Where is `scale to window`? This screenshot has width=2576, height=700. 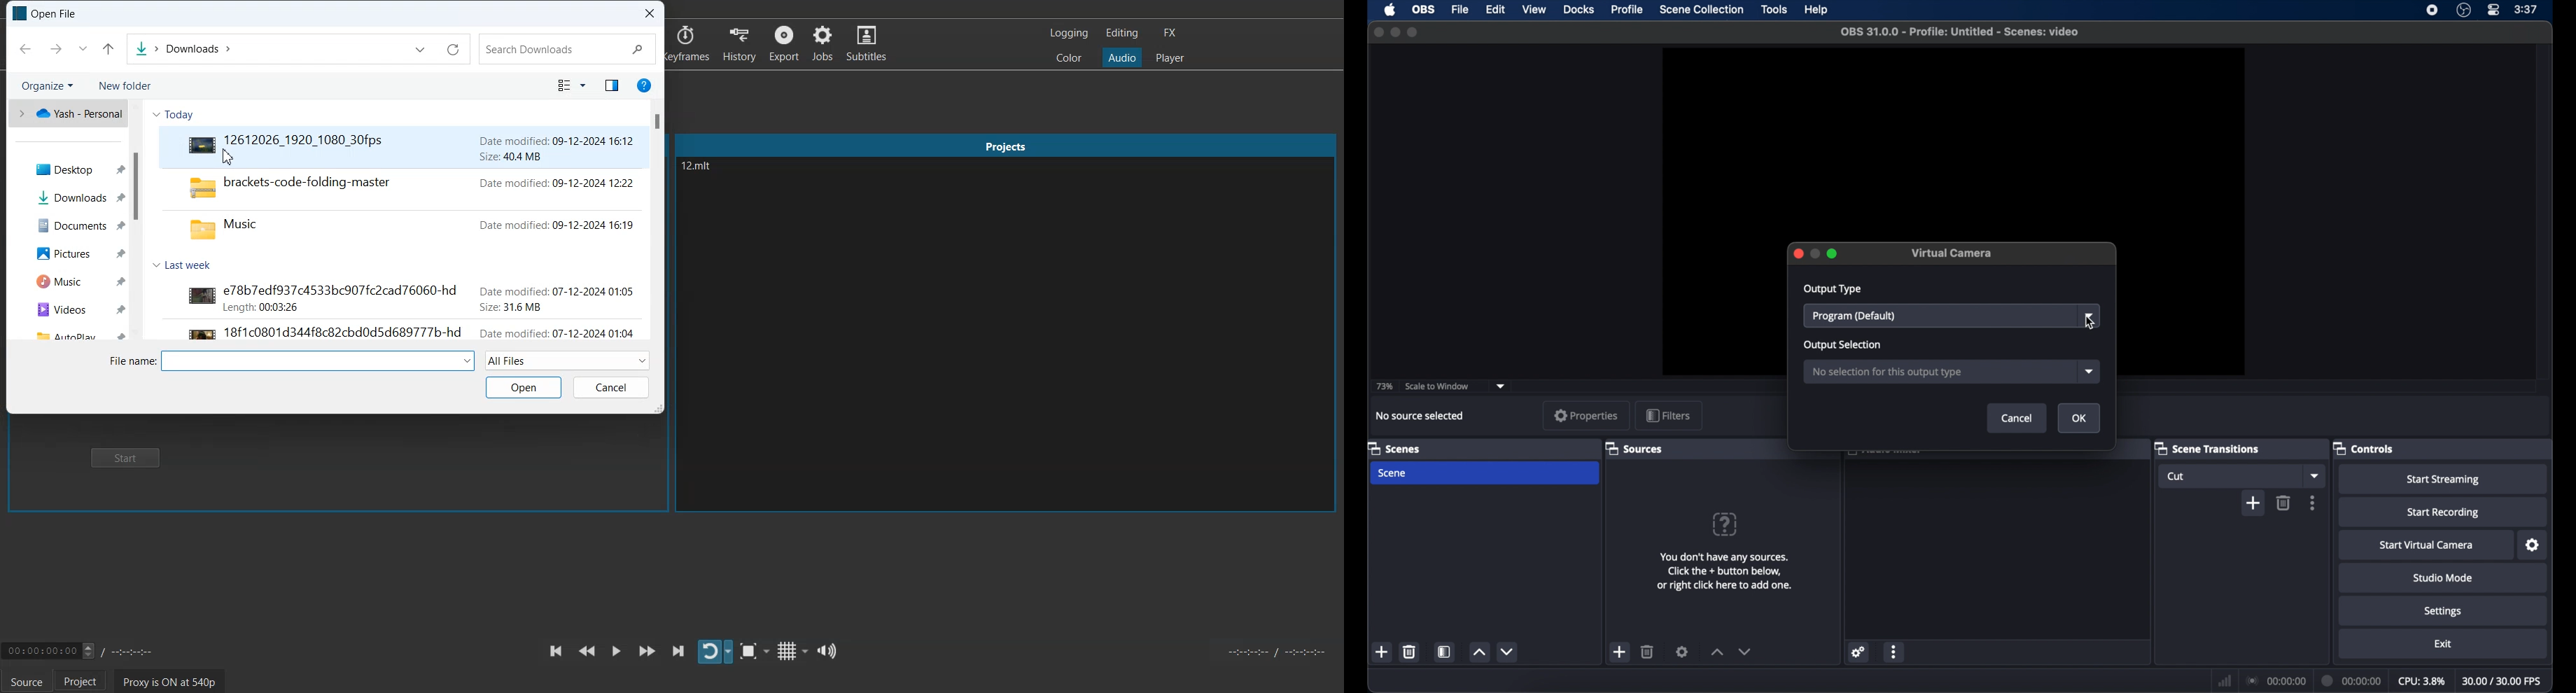 scale to window is located at coordinates (1438, 387).